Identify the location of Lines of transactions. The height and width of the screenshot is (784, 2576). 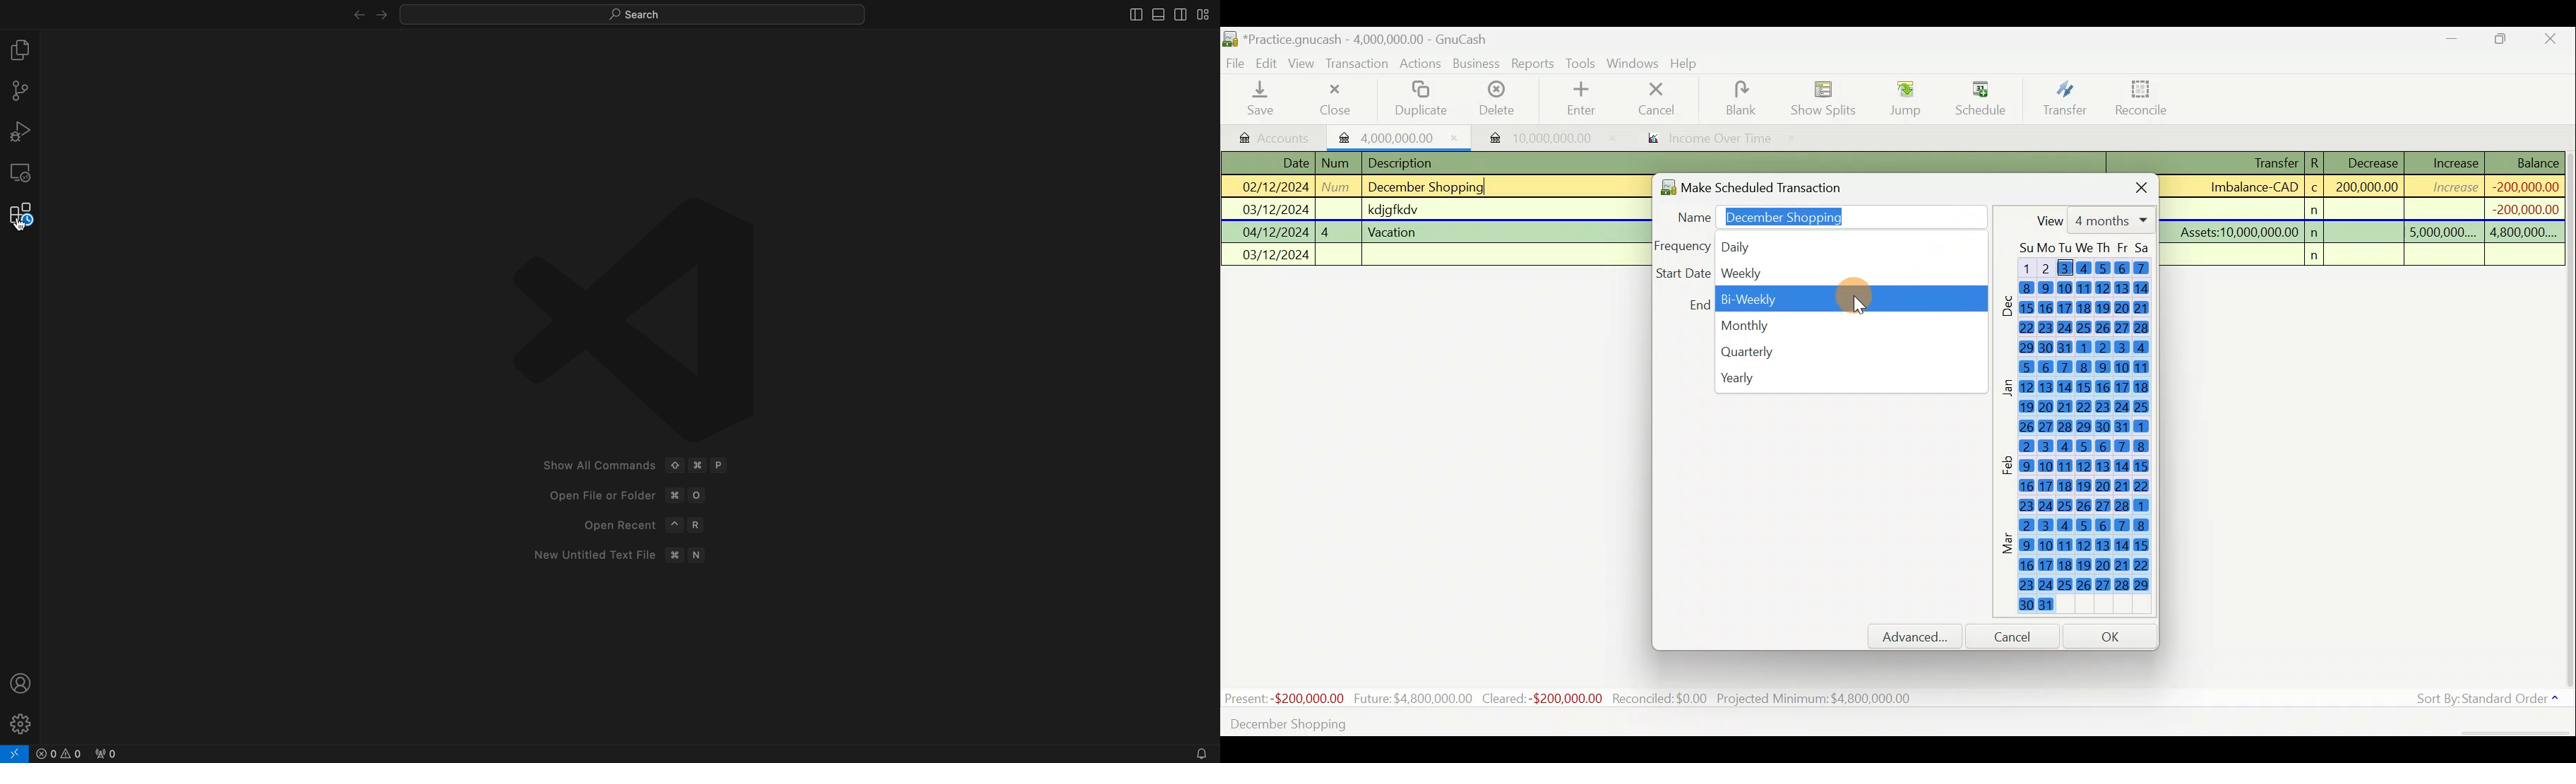
(1395, 211).